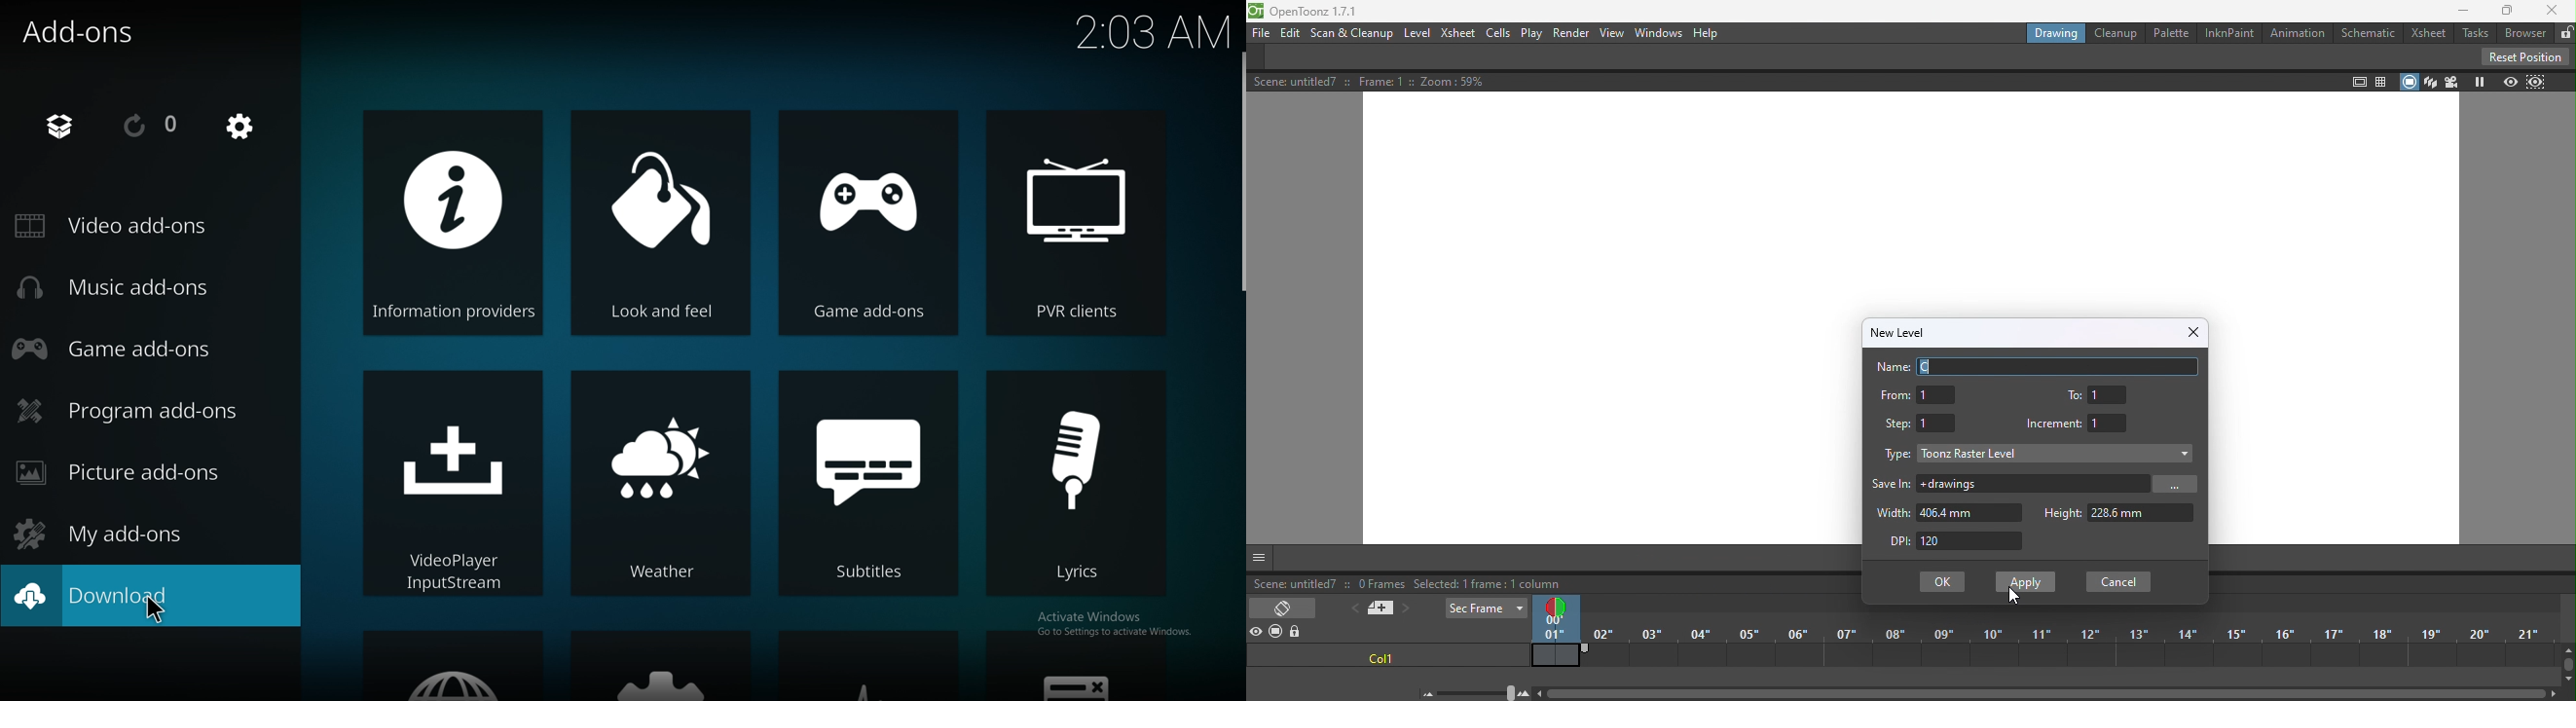 The width and height of the screenshot is (2576, 728). What do you see at coordinates (452, 223) in the screenshot?
I see `information providers` at bounding box center [452, 223].